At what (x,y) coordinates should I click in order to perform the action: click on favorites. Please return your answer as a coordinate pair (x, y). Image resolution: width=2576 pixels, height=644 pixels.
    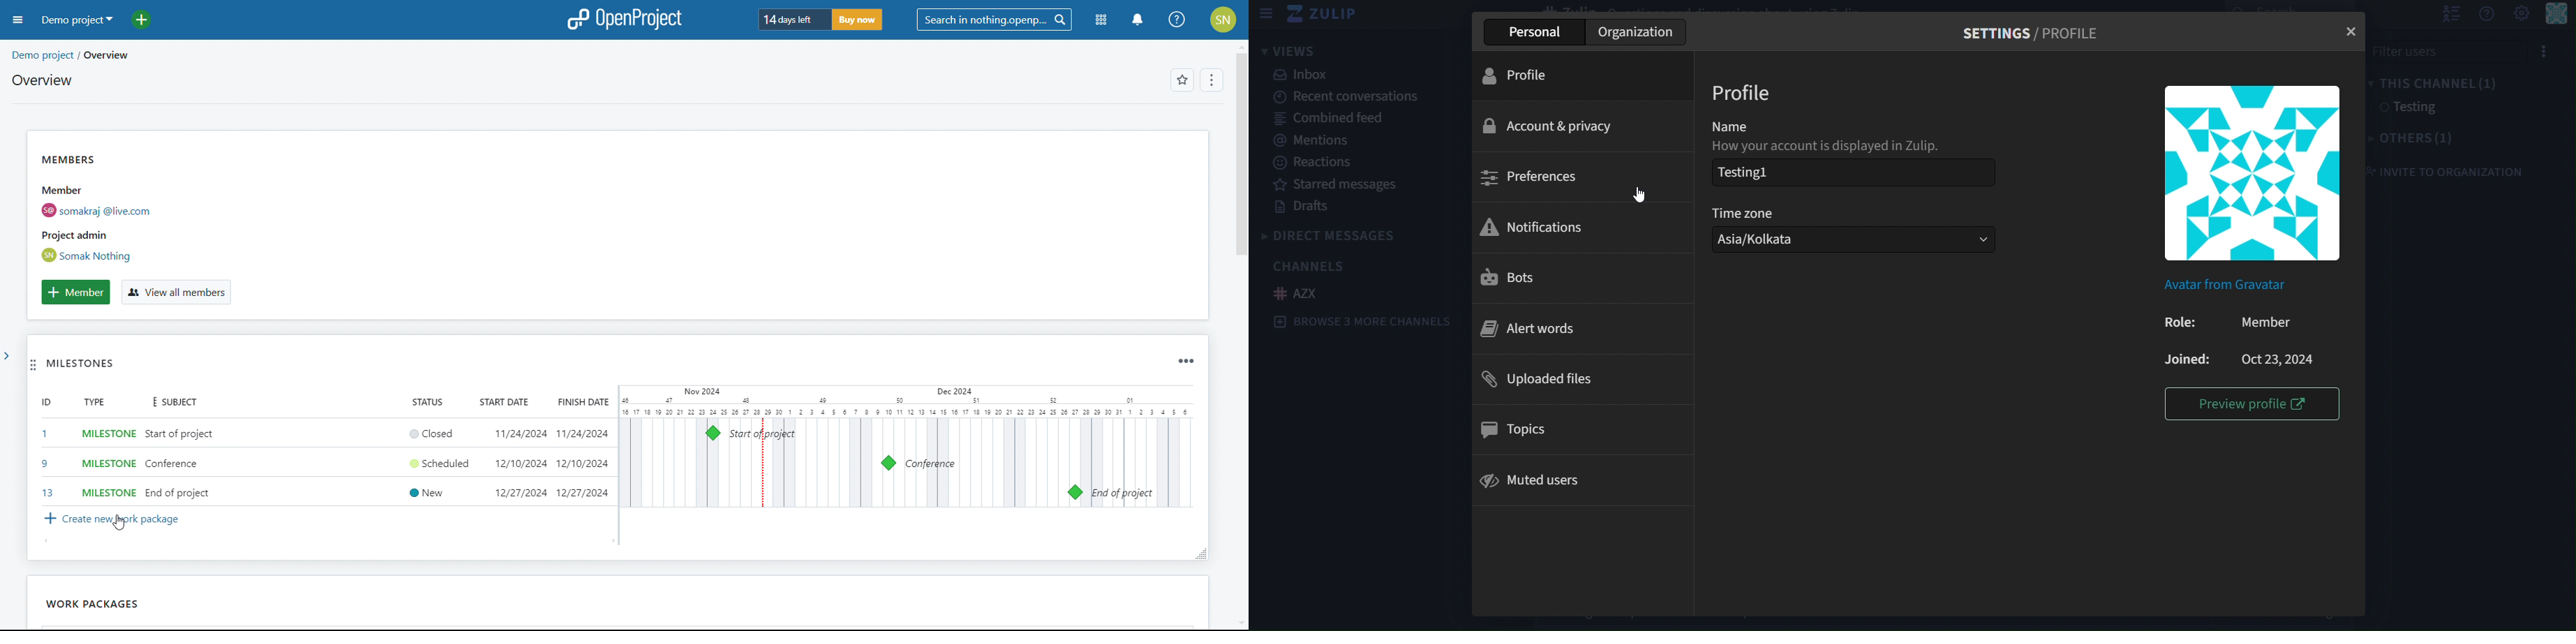
    Looking at the image, I should click on (1182, 81).